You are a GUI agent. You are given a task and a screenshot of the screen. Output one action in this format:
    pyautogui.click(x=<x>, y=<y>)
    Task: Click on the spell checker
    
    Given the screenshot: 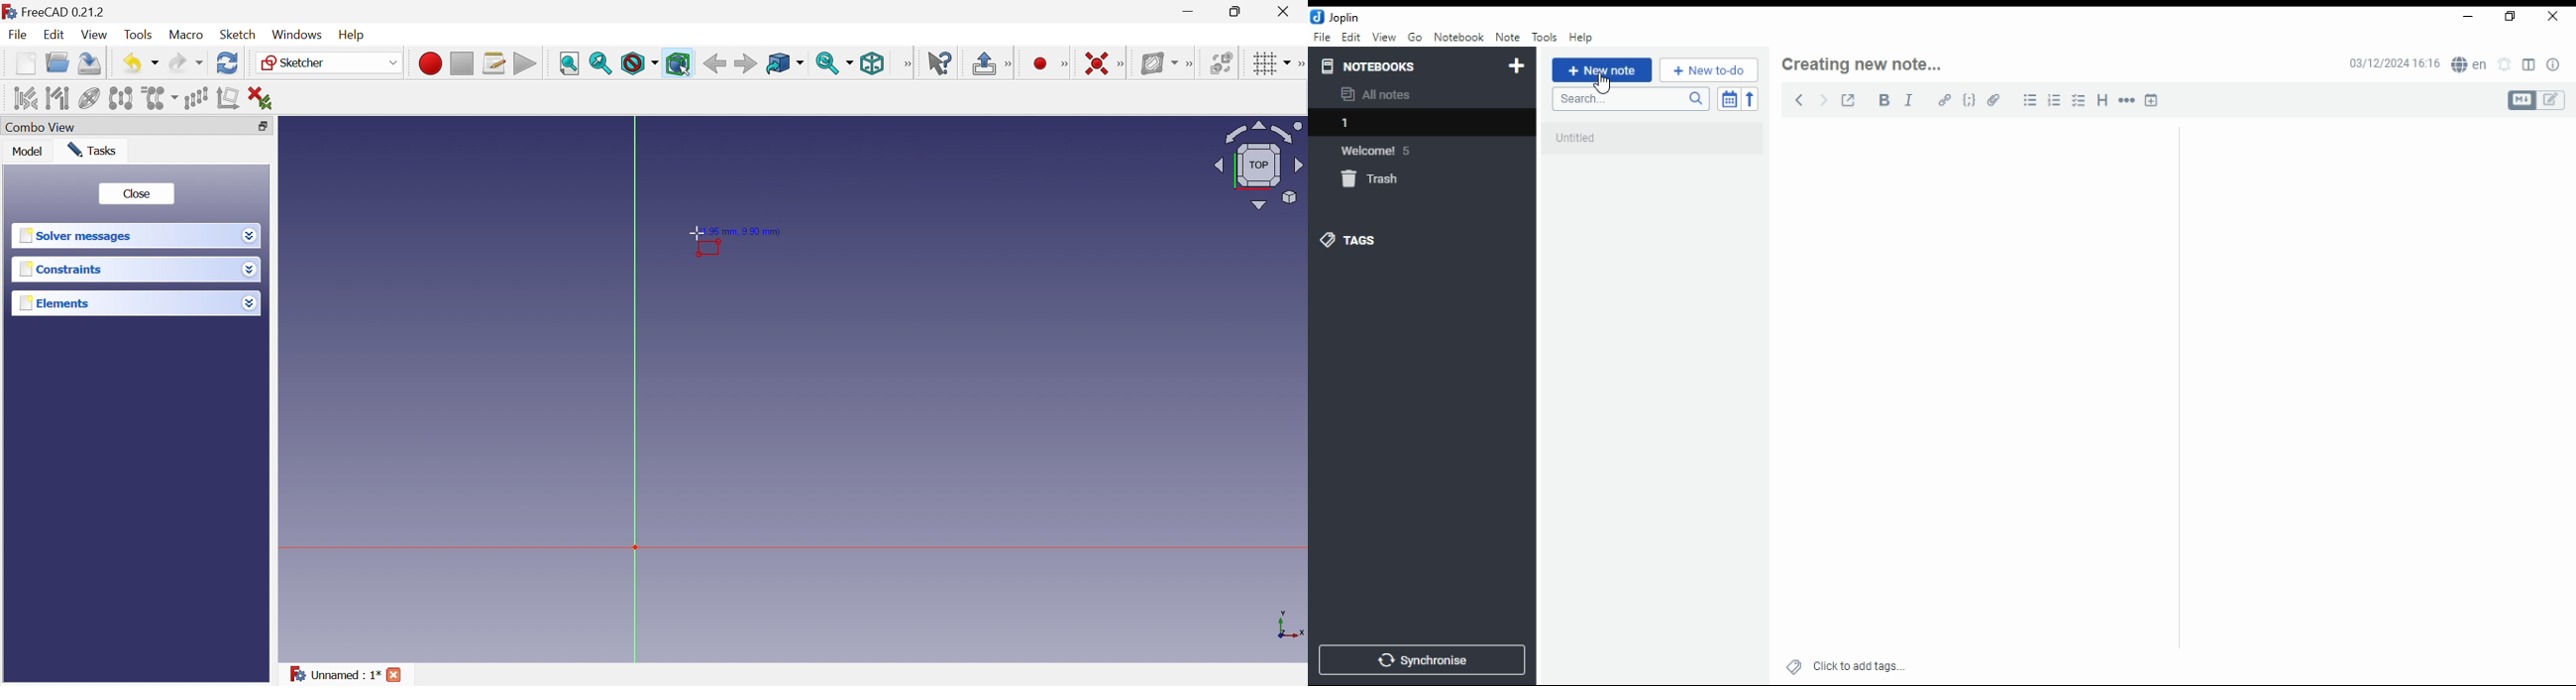 What is the action you would take?
    pyautogui.click(x=2471, y=63)
    